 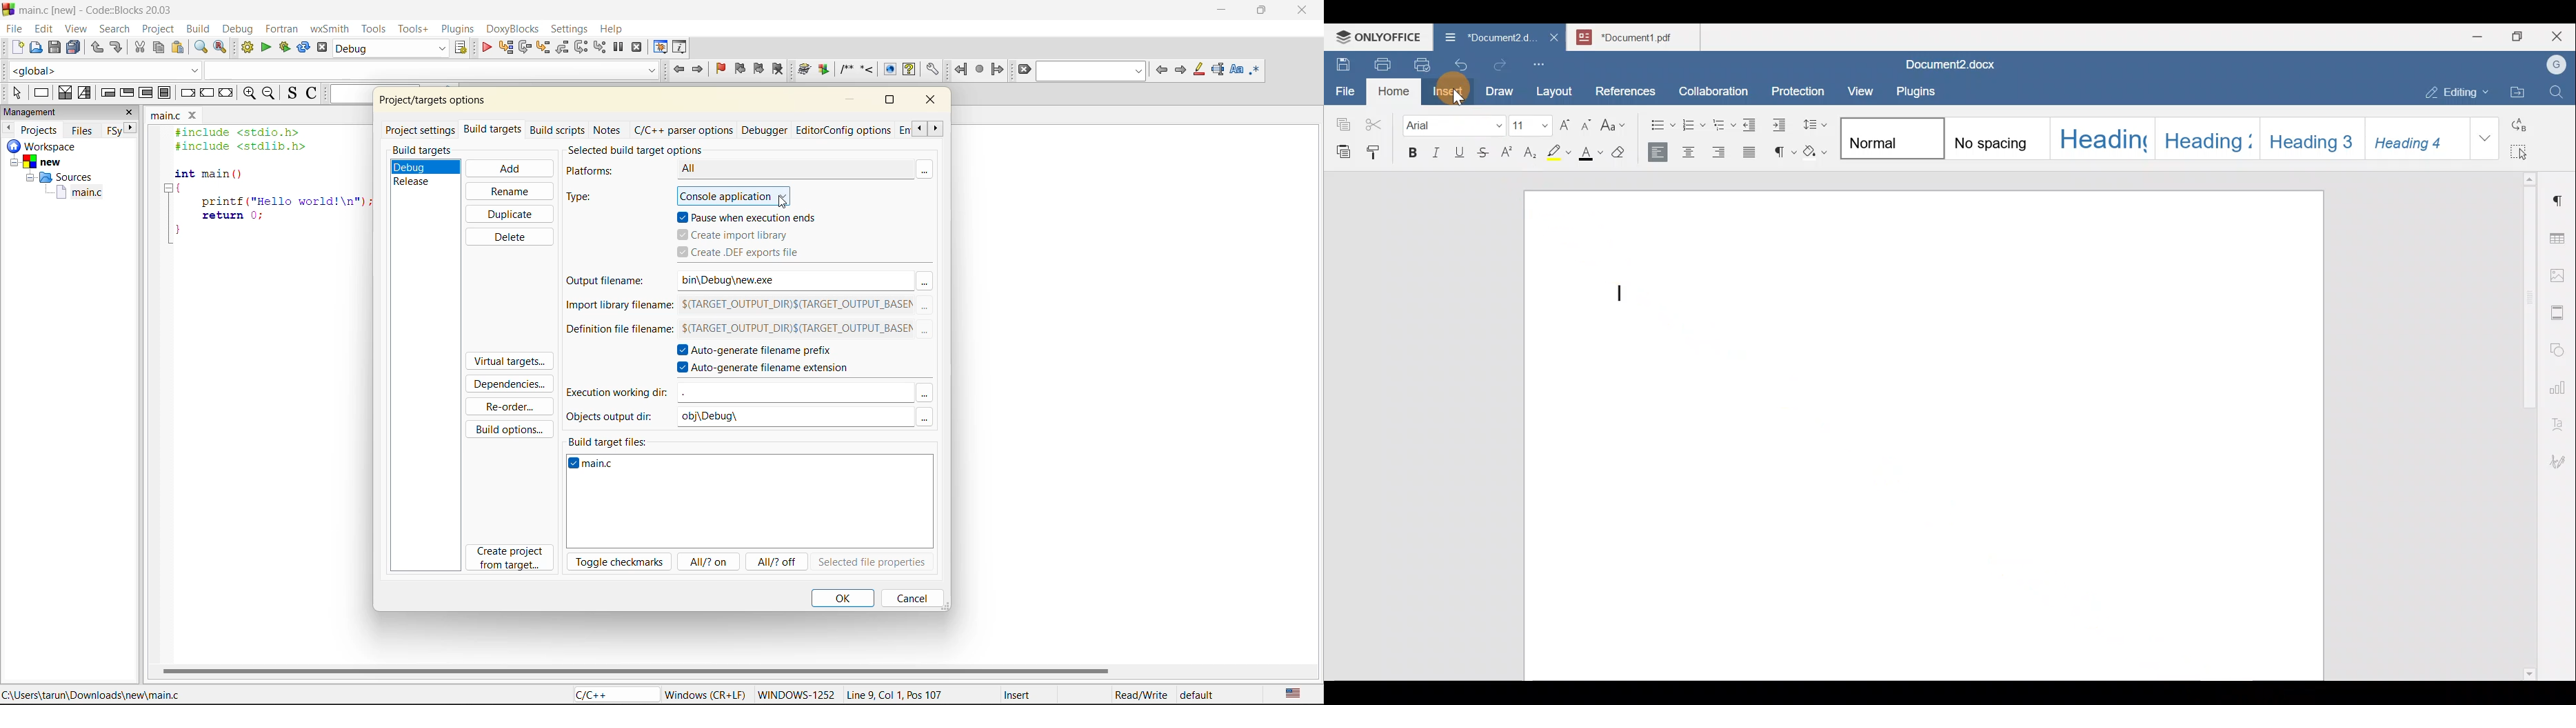 What do you see at coordinates (635, 671) in the screenshot?
I see `horizontal scroll bar` at bounding box center [635, 671].